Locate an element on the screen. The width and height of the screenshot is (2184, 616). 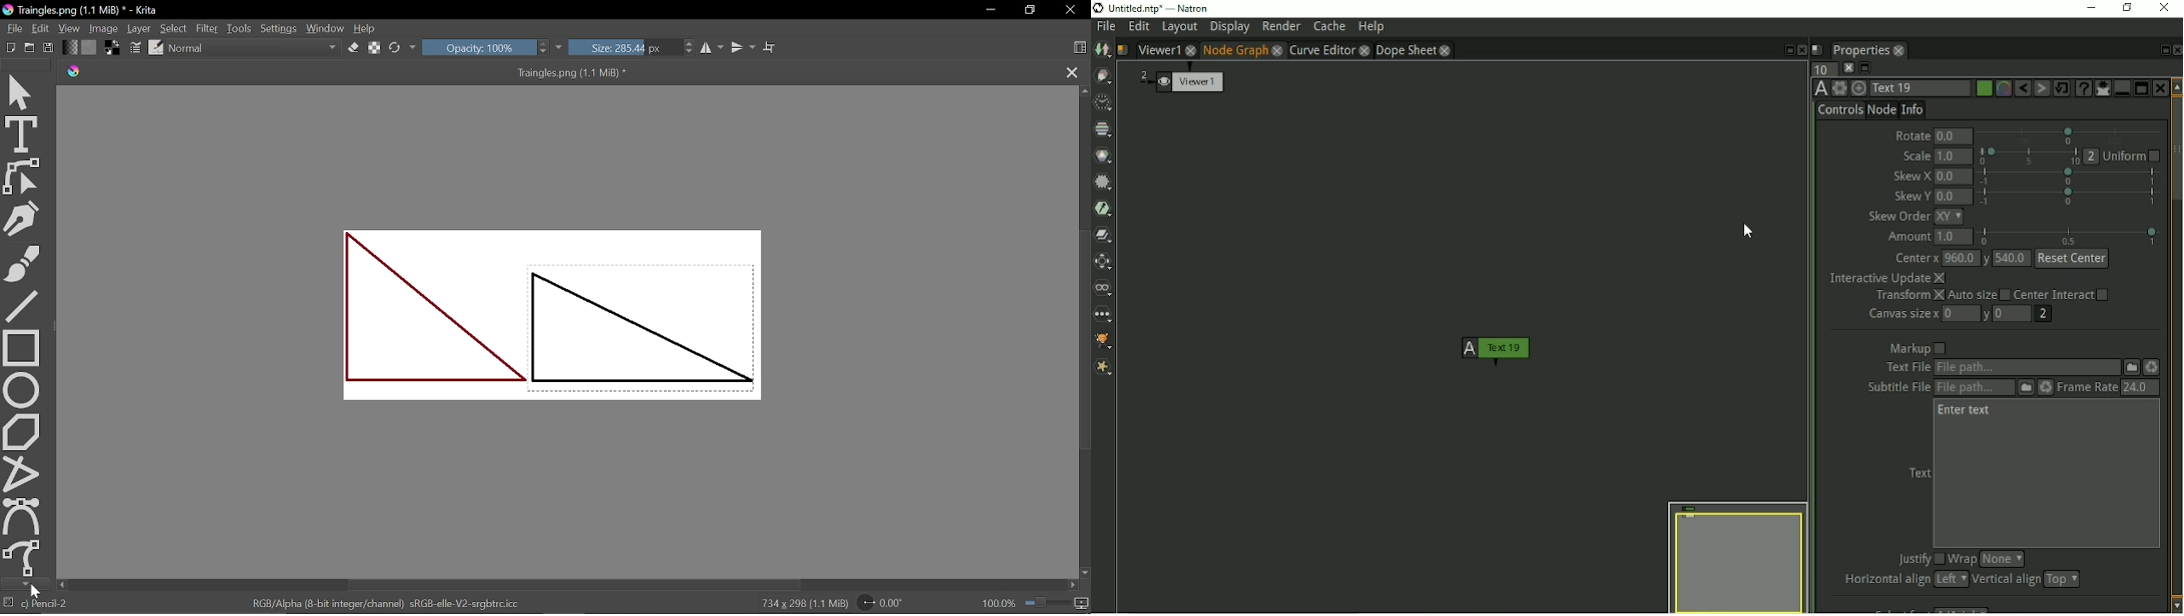
Rotate is located at coordinates (889, 602).